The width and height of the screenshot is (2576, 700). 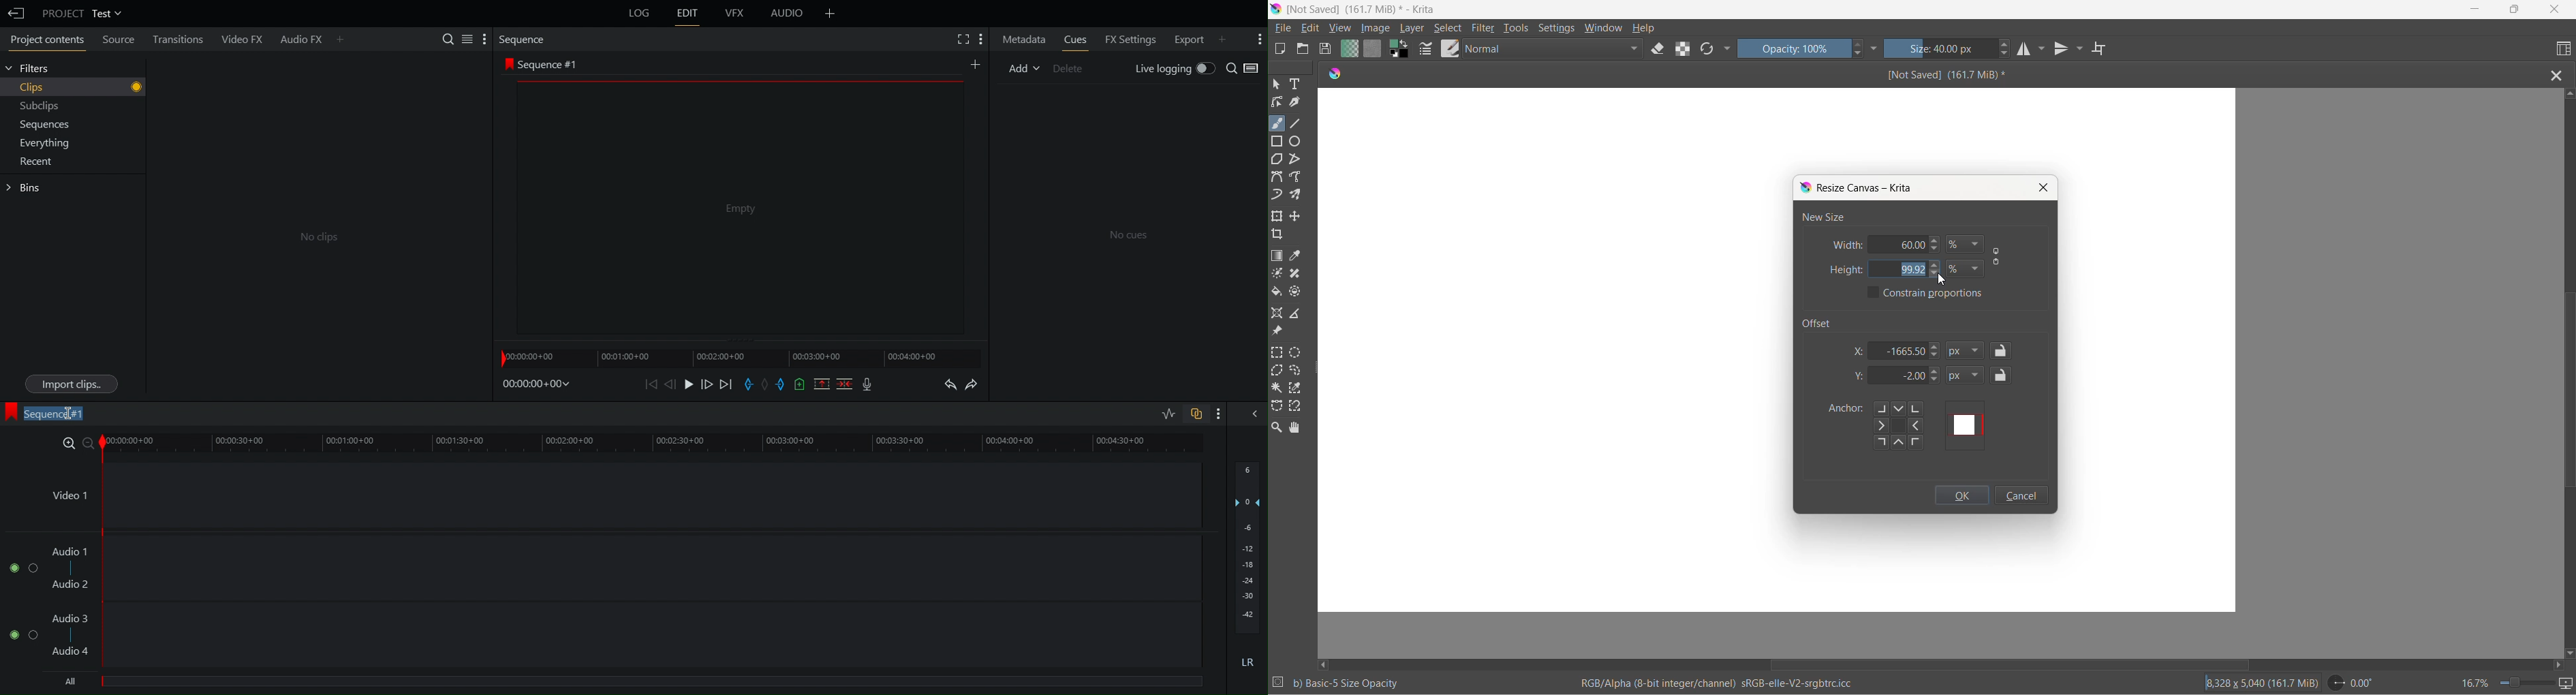 What do you see at coordinates (1295, 102) in the screenshot?
I see `calligraphy` at bounding box center [1295, 102].